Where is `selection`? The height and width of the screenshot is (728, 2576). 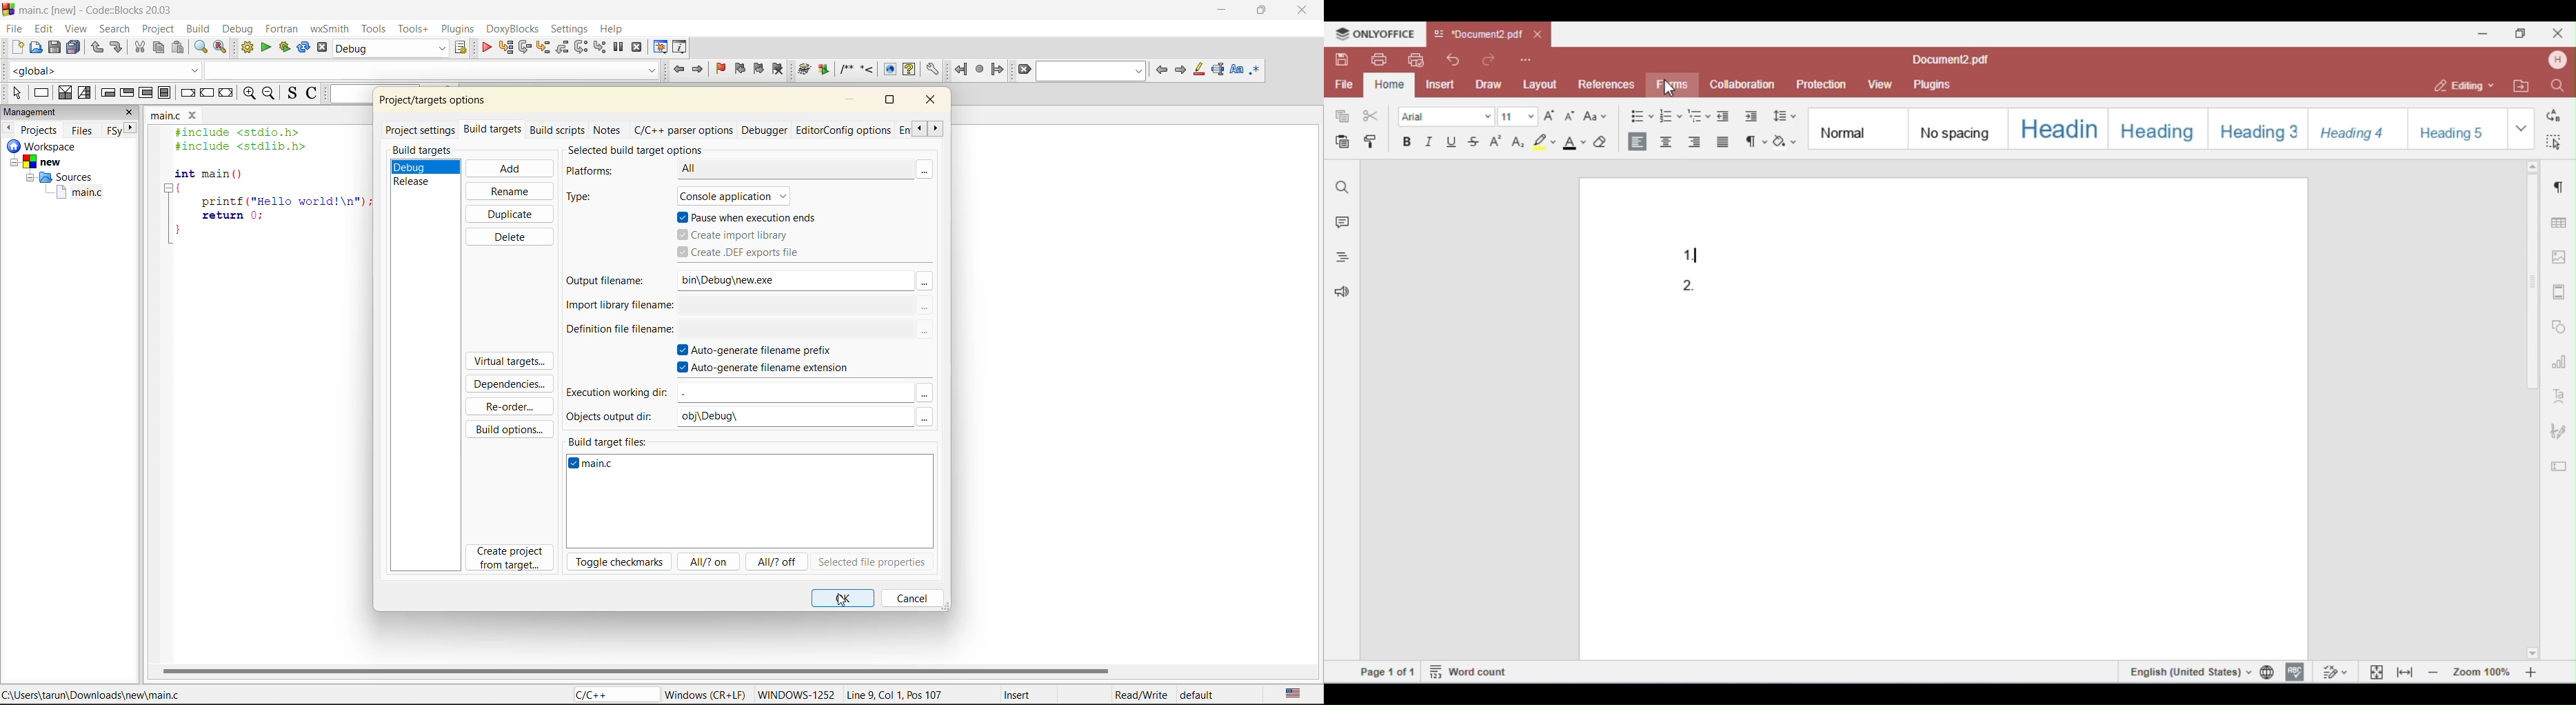 selection is located at coordinates (86, 92).